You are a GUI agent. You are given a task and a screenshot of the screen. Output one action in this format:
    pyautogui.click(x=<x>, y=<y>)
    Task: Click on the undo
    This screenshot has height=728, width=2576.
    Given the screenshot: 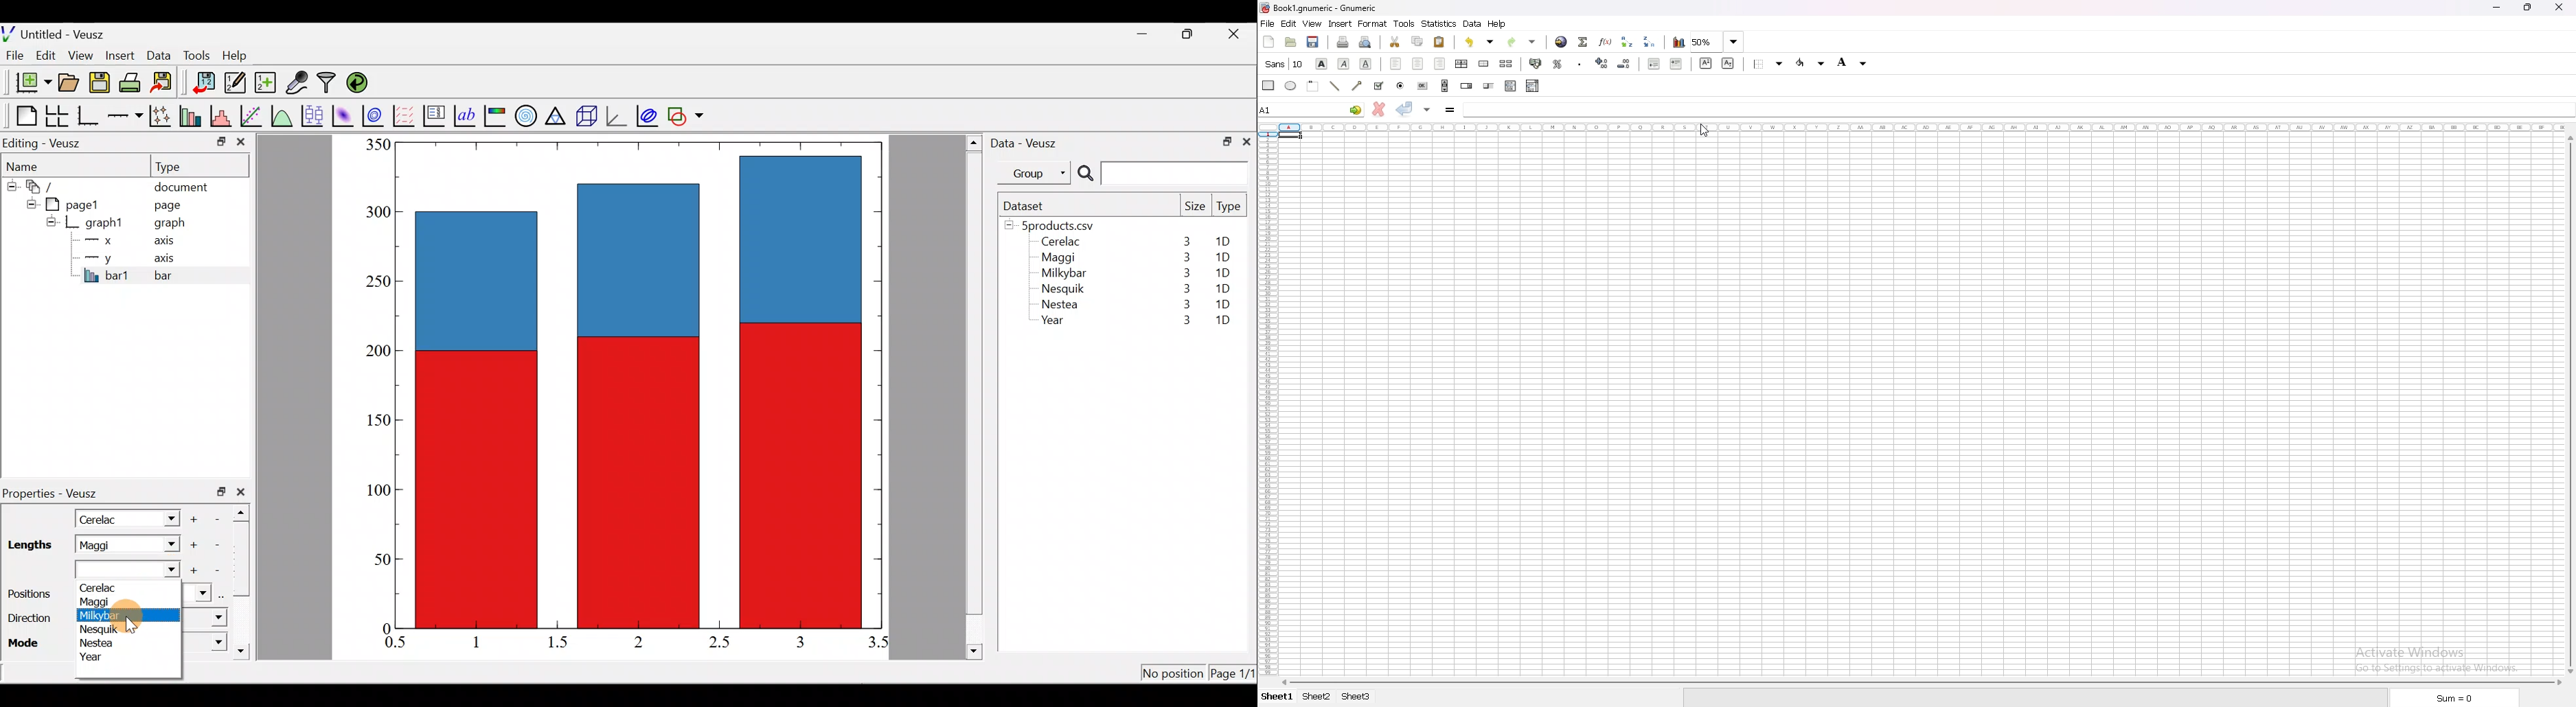 What is the action you would take?
    pyautogui.click(x=1470, y=42)
    